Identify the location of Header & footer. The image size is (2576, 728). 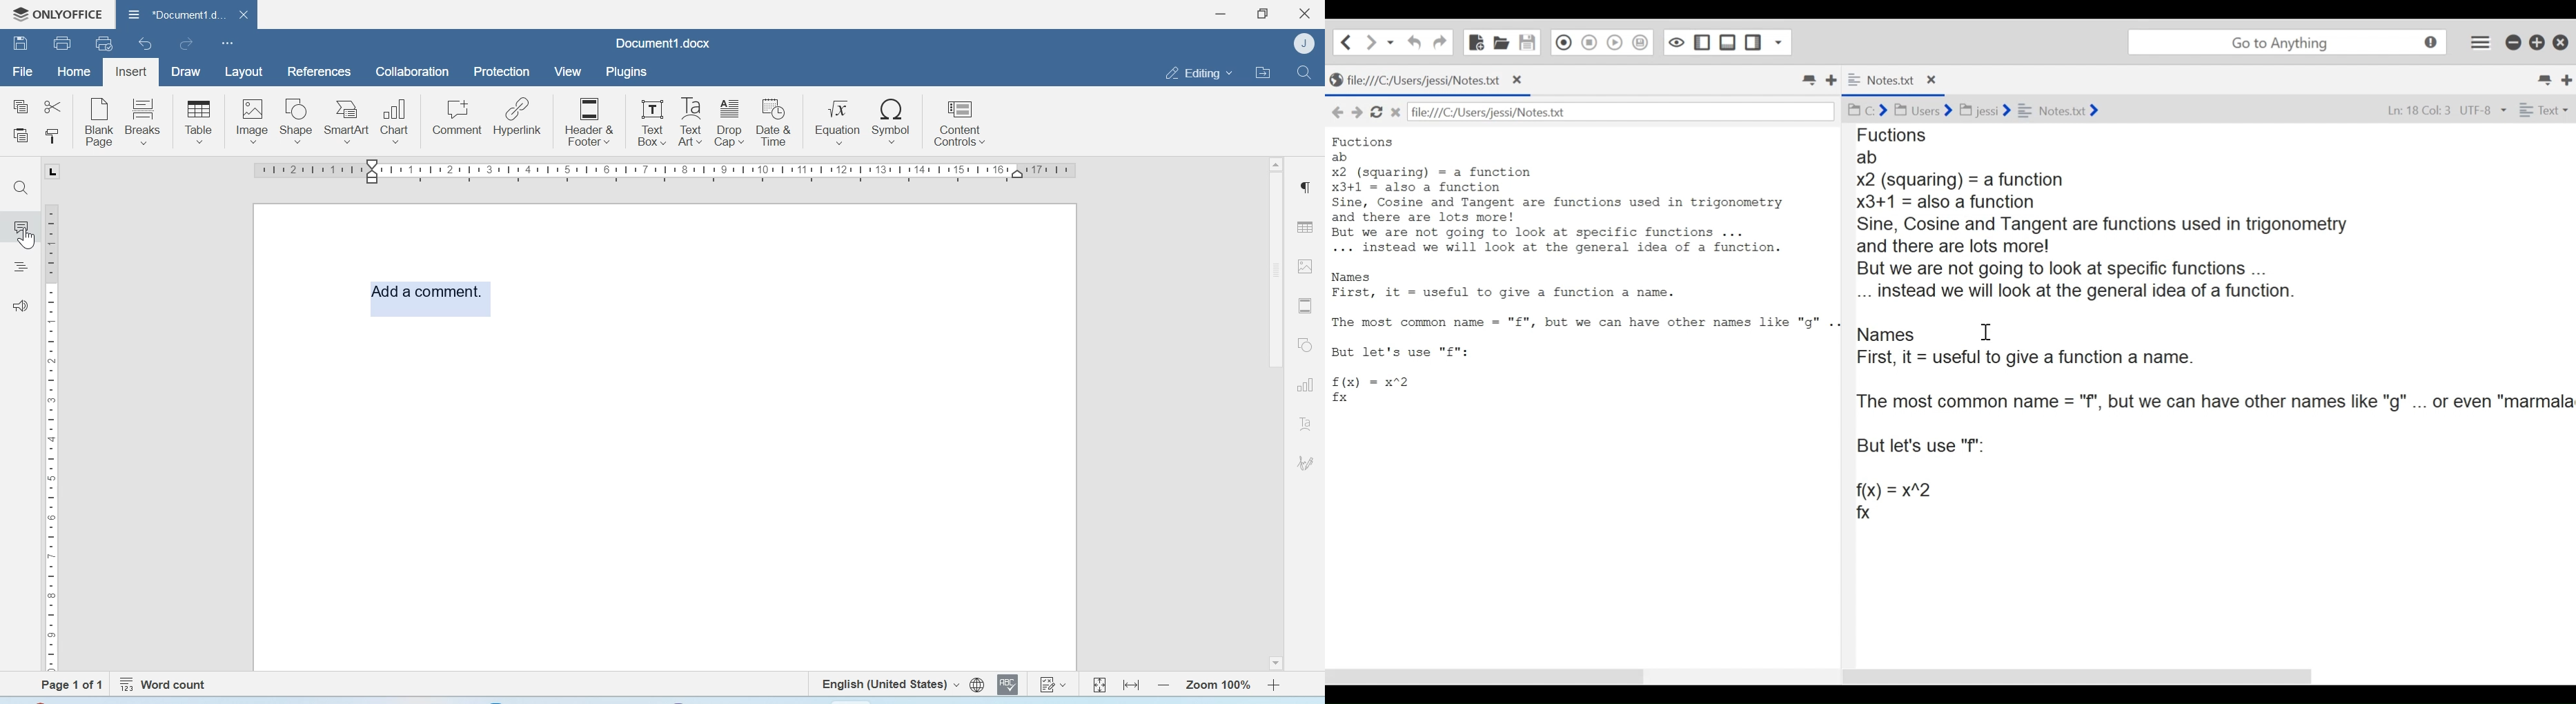
(1306, 306).